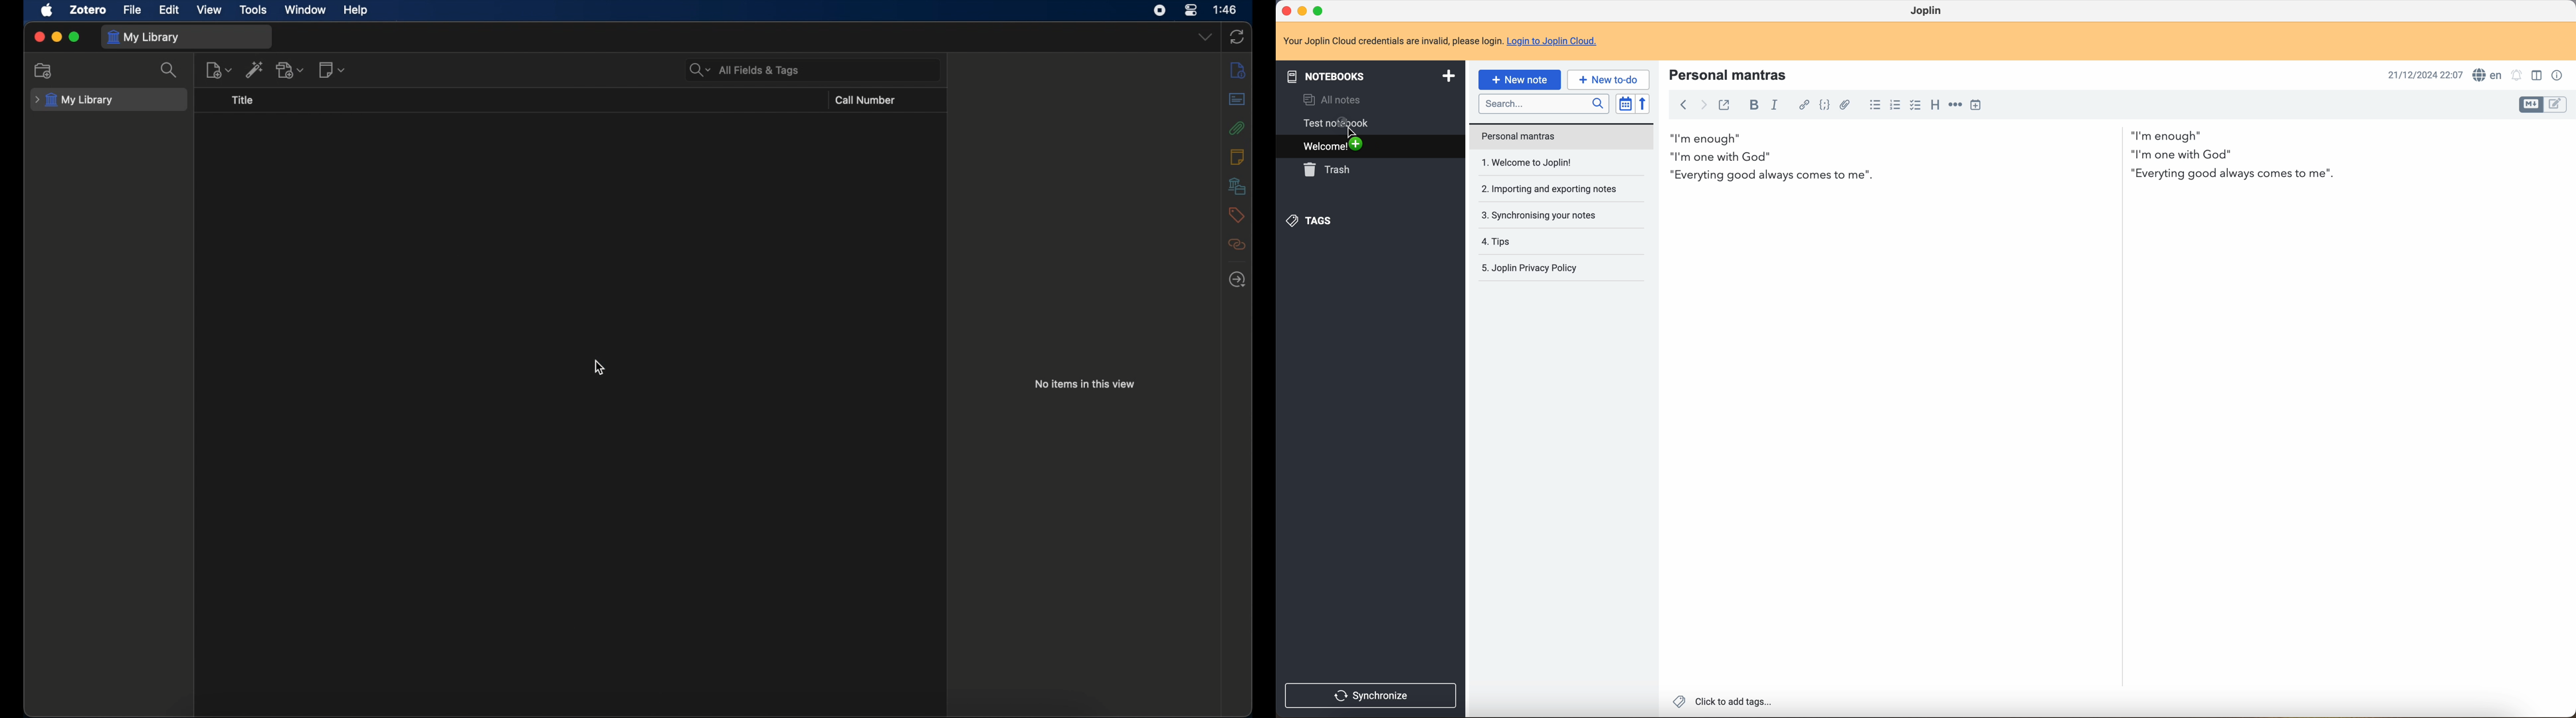 This screenshot has height=728, width=2576. What do you see at coordinates (74, 100) in the screenshot?
I see `my library` at bounding box center [74, 100].